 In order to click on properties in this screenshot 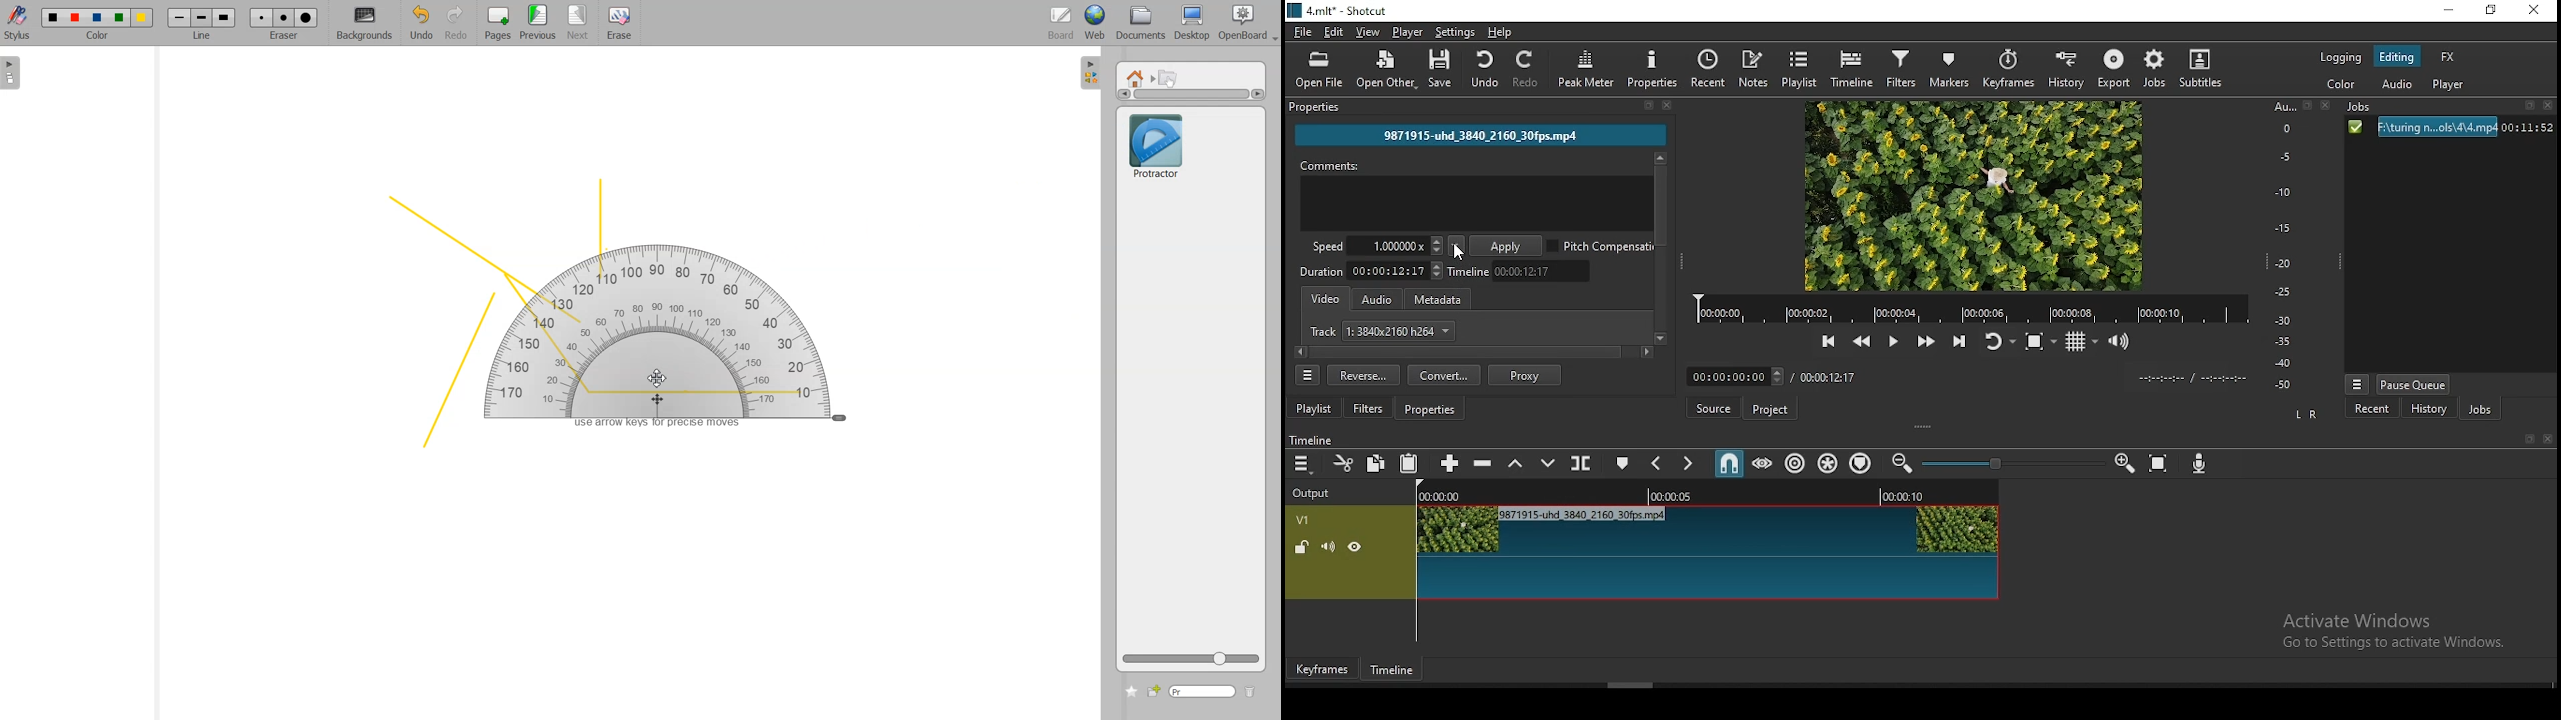, I will do `click(1315, 105)`.